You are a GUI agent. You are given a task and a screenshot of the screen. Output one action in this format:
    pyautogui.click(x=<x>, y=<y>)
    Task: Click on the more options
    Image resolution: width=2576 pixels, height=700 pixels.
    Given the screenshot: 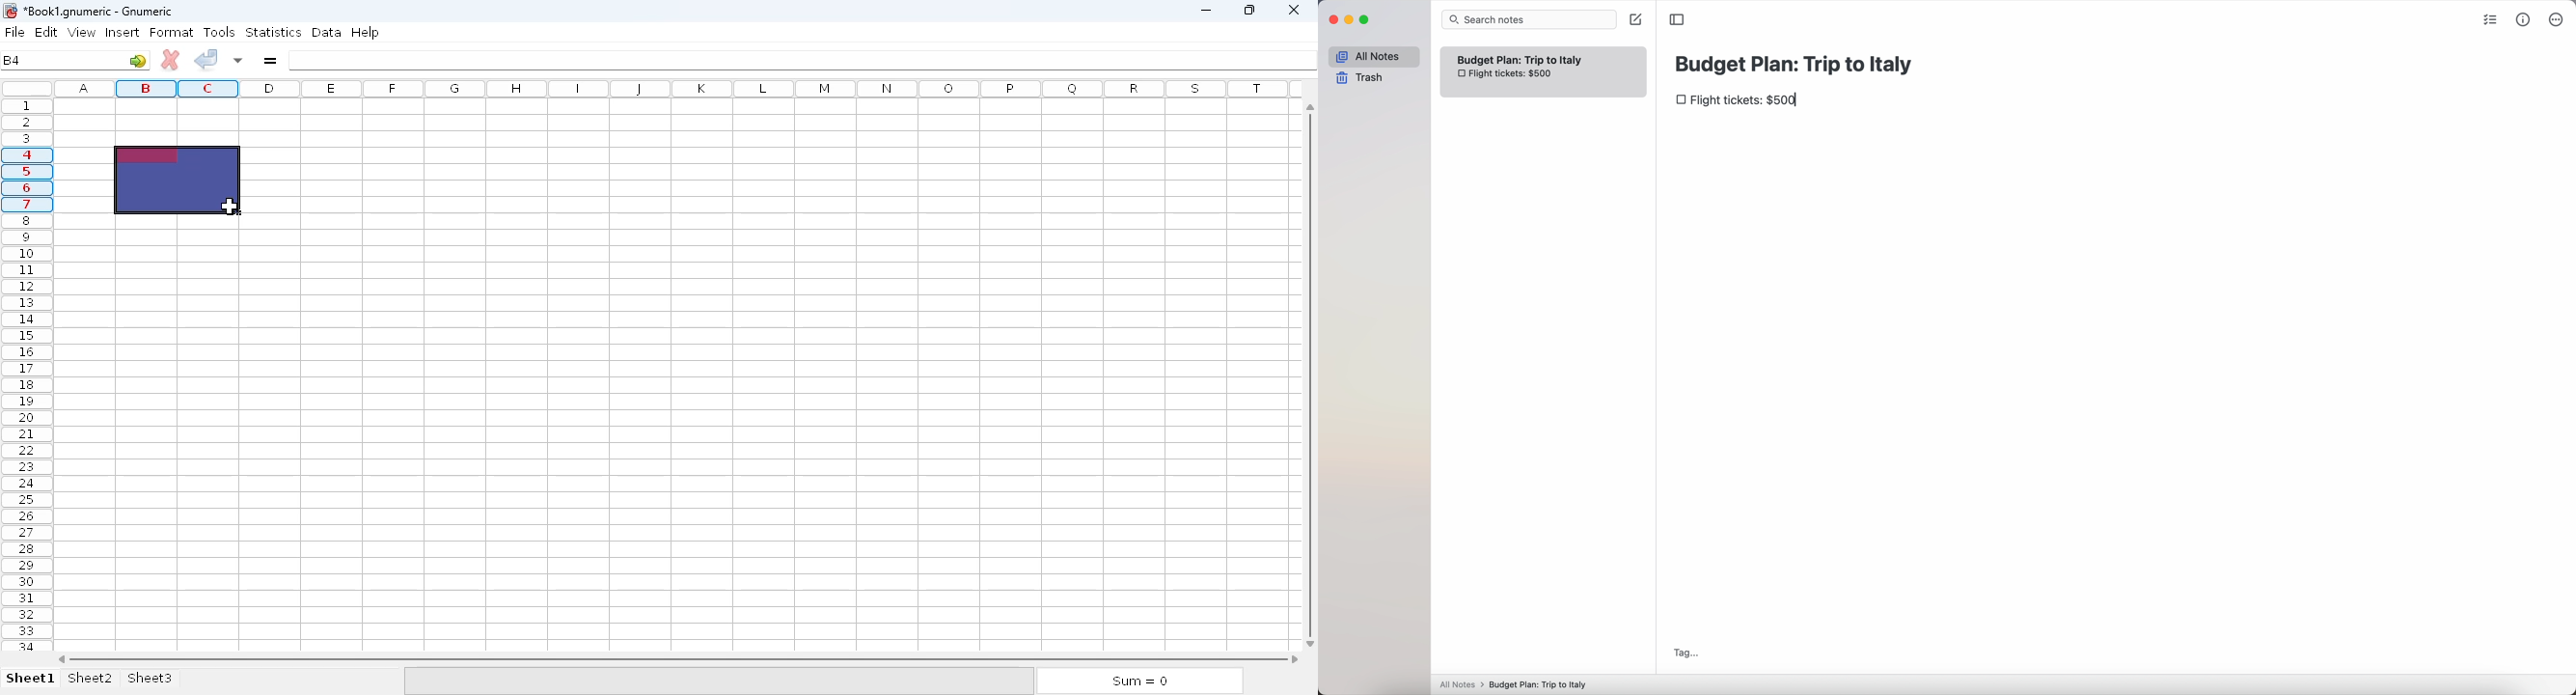 What is the action you would take?
    pyautogui.click(x=2557, y=19)
    